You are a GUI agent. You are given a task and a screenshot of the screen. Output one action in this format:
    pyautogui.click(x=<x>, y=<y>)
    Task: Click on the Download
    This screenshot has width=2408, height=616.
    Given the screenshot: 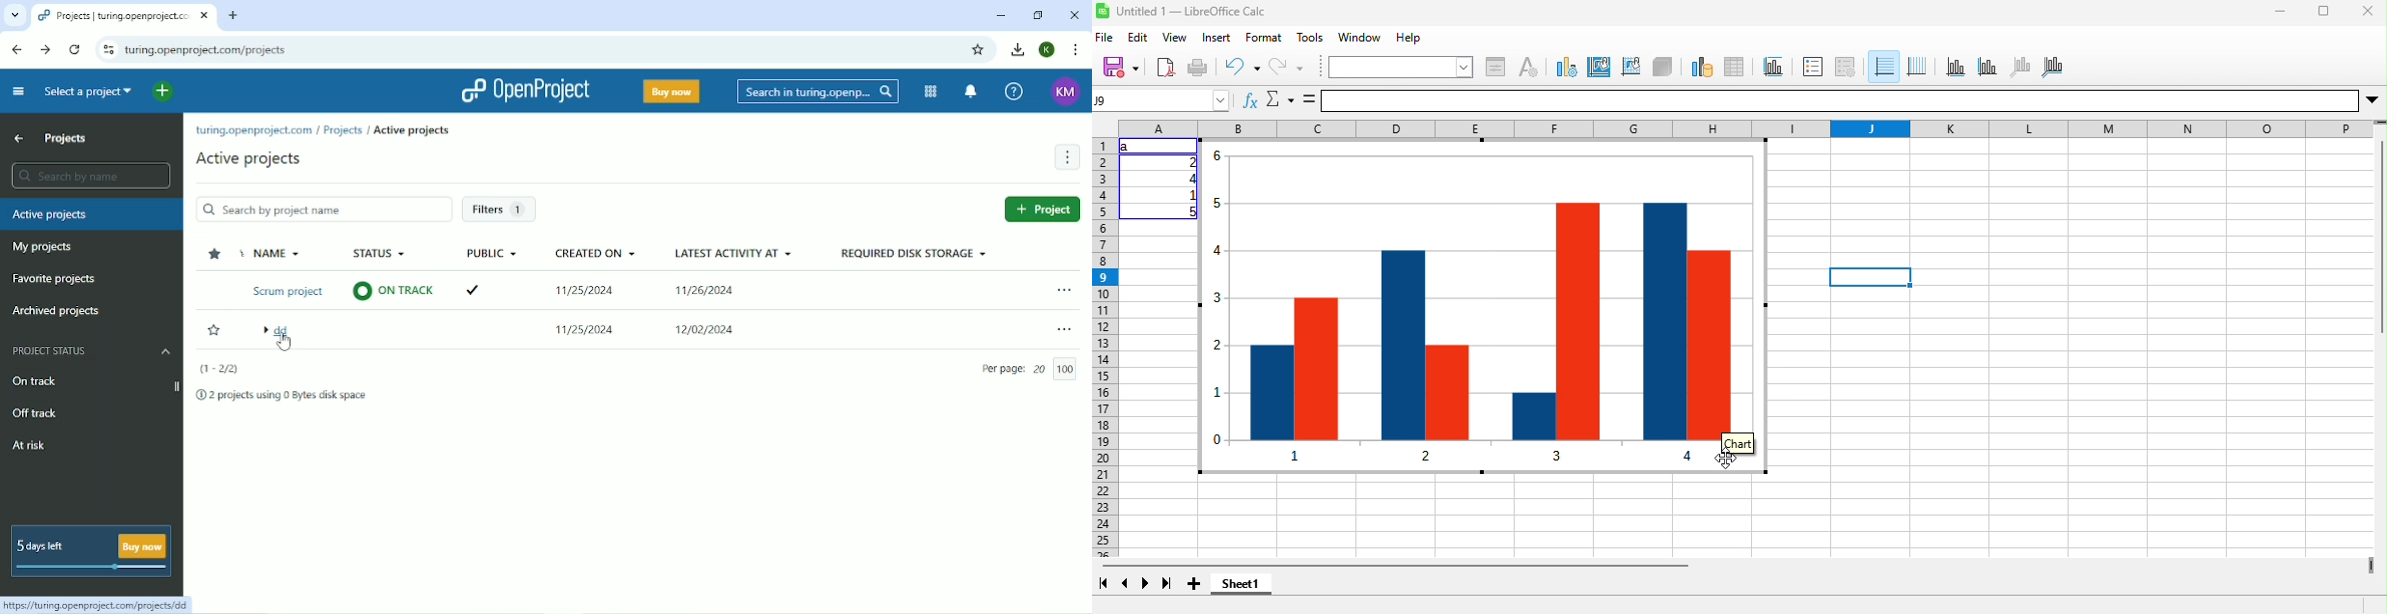 What is the action you would take?
    pyautogui.click(x=1016, y=49)
    